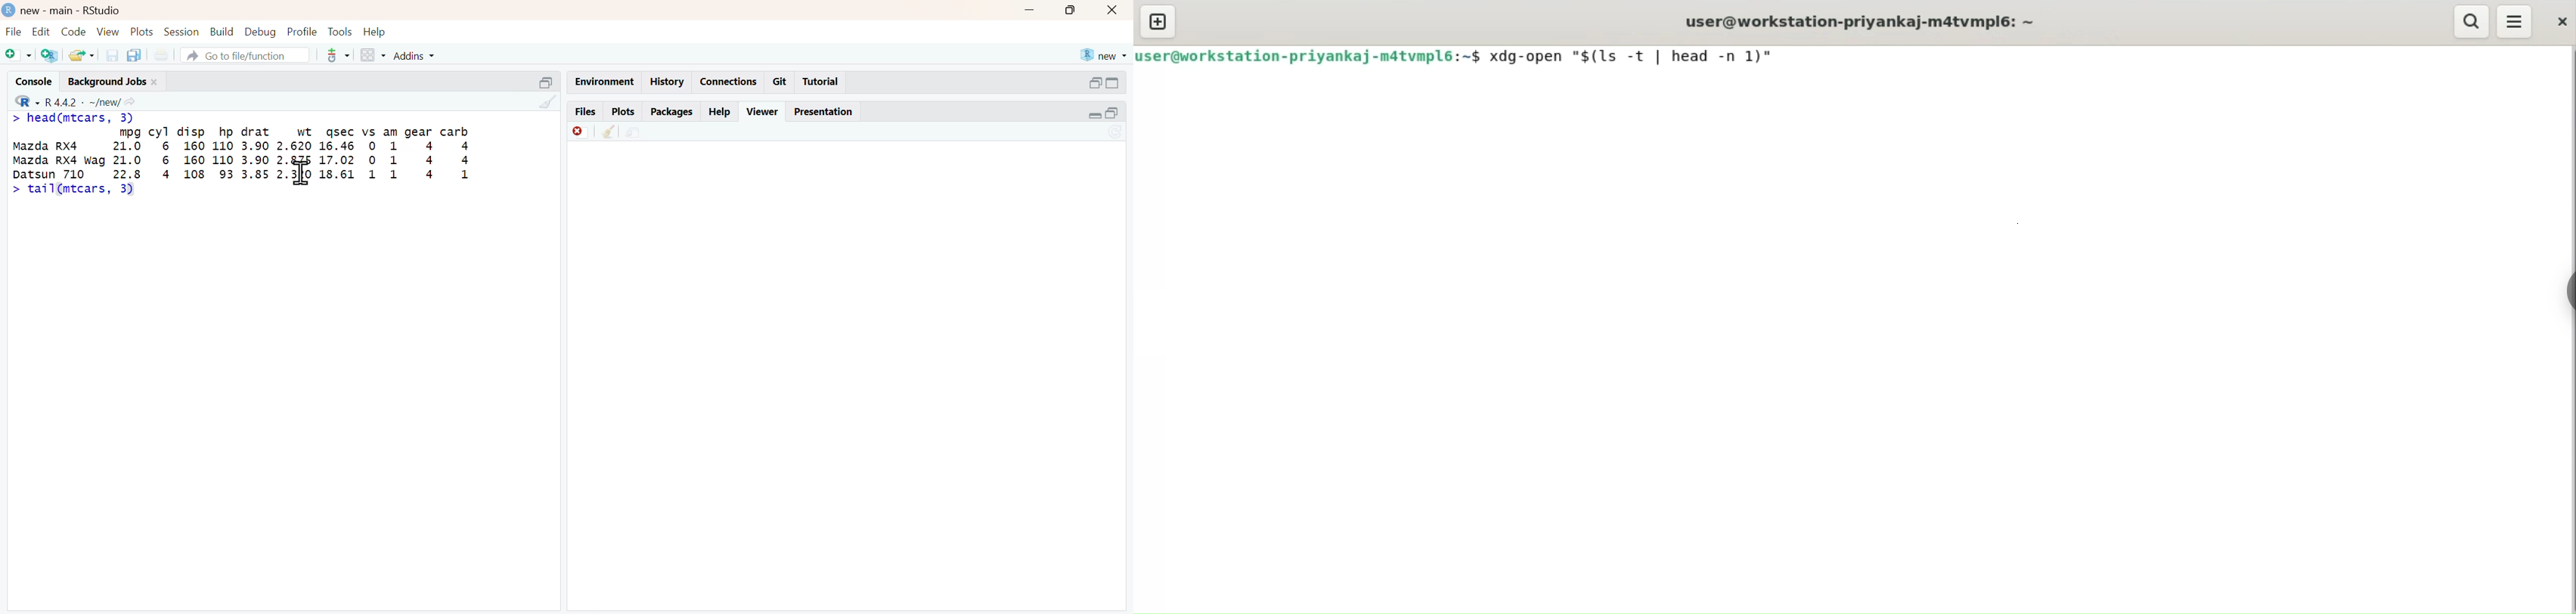 The width and height of the screenshot is (2576, 616). Describe the element at coordinates (222, 30) in the screenshot. I see `Build` at that location.